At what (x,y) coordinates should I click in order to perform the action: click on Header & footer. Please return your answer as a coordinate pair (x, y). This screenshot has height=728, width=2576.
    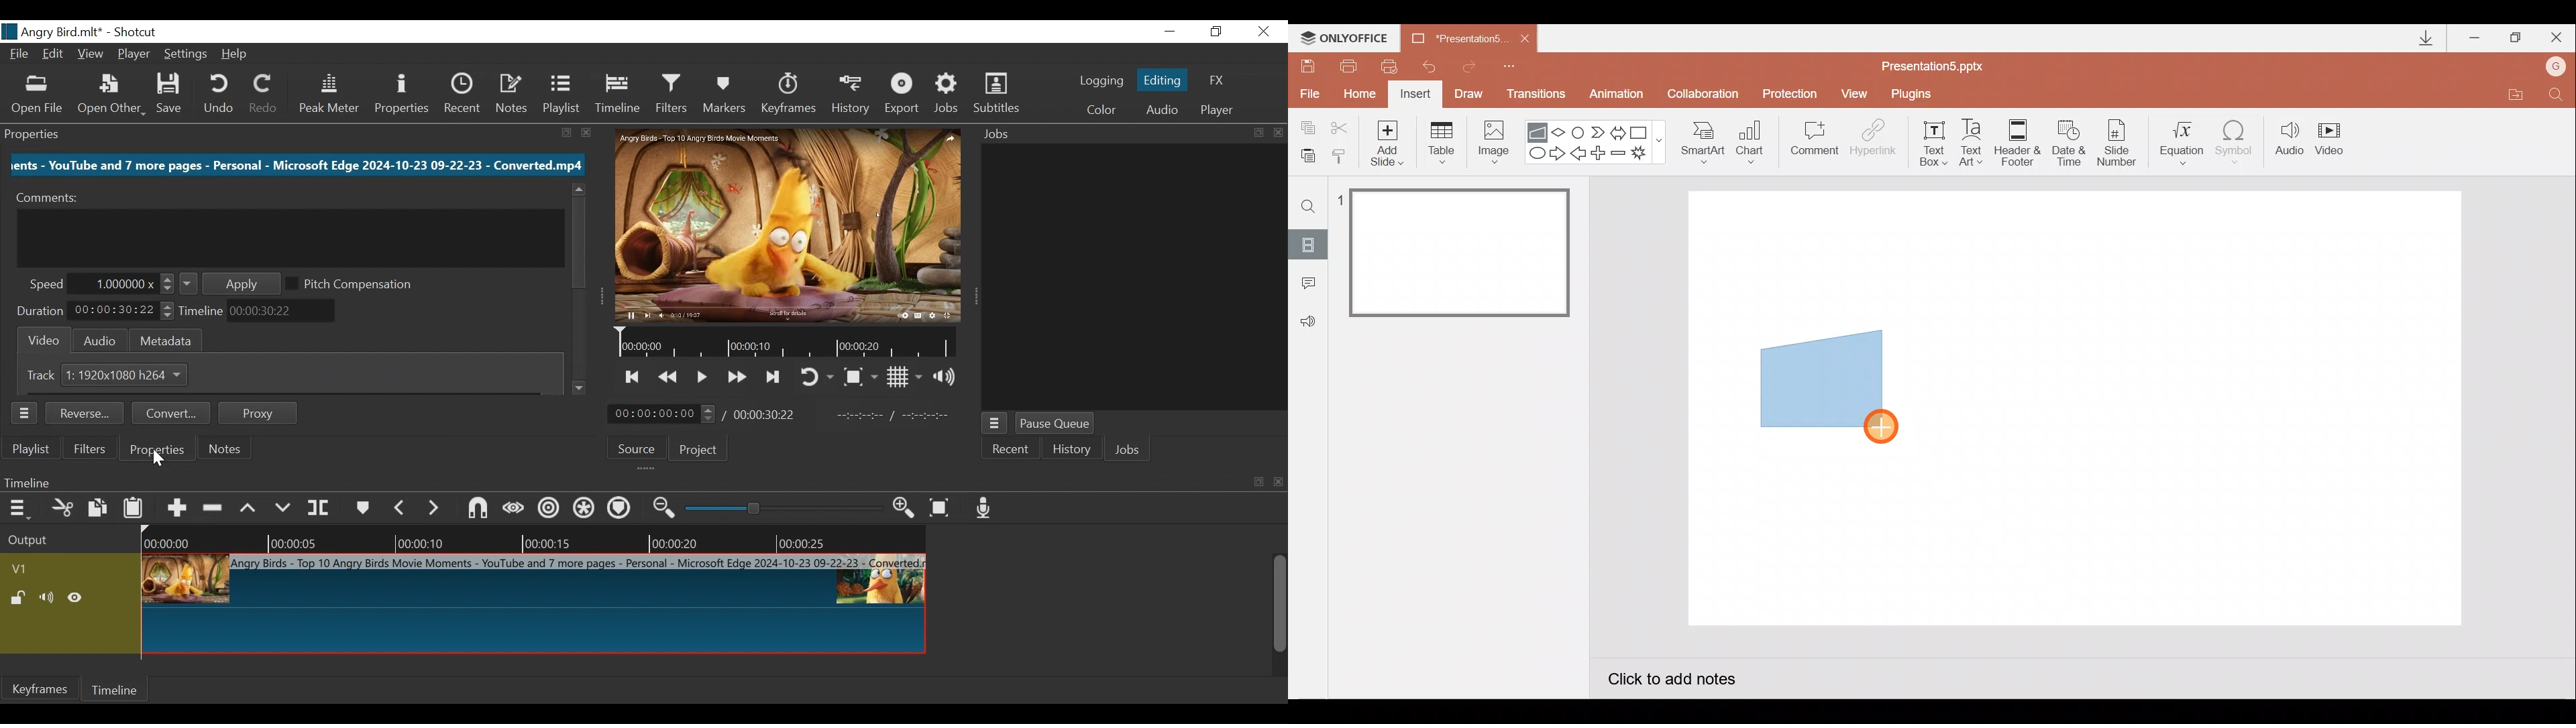
    Looking at the image, I should click on (2017, 141).